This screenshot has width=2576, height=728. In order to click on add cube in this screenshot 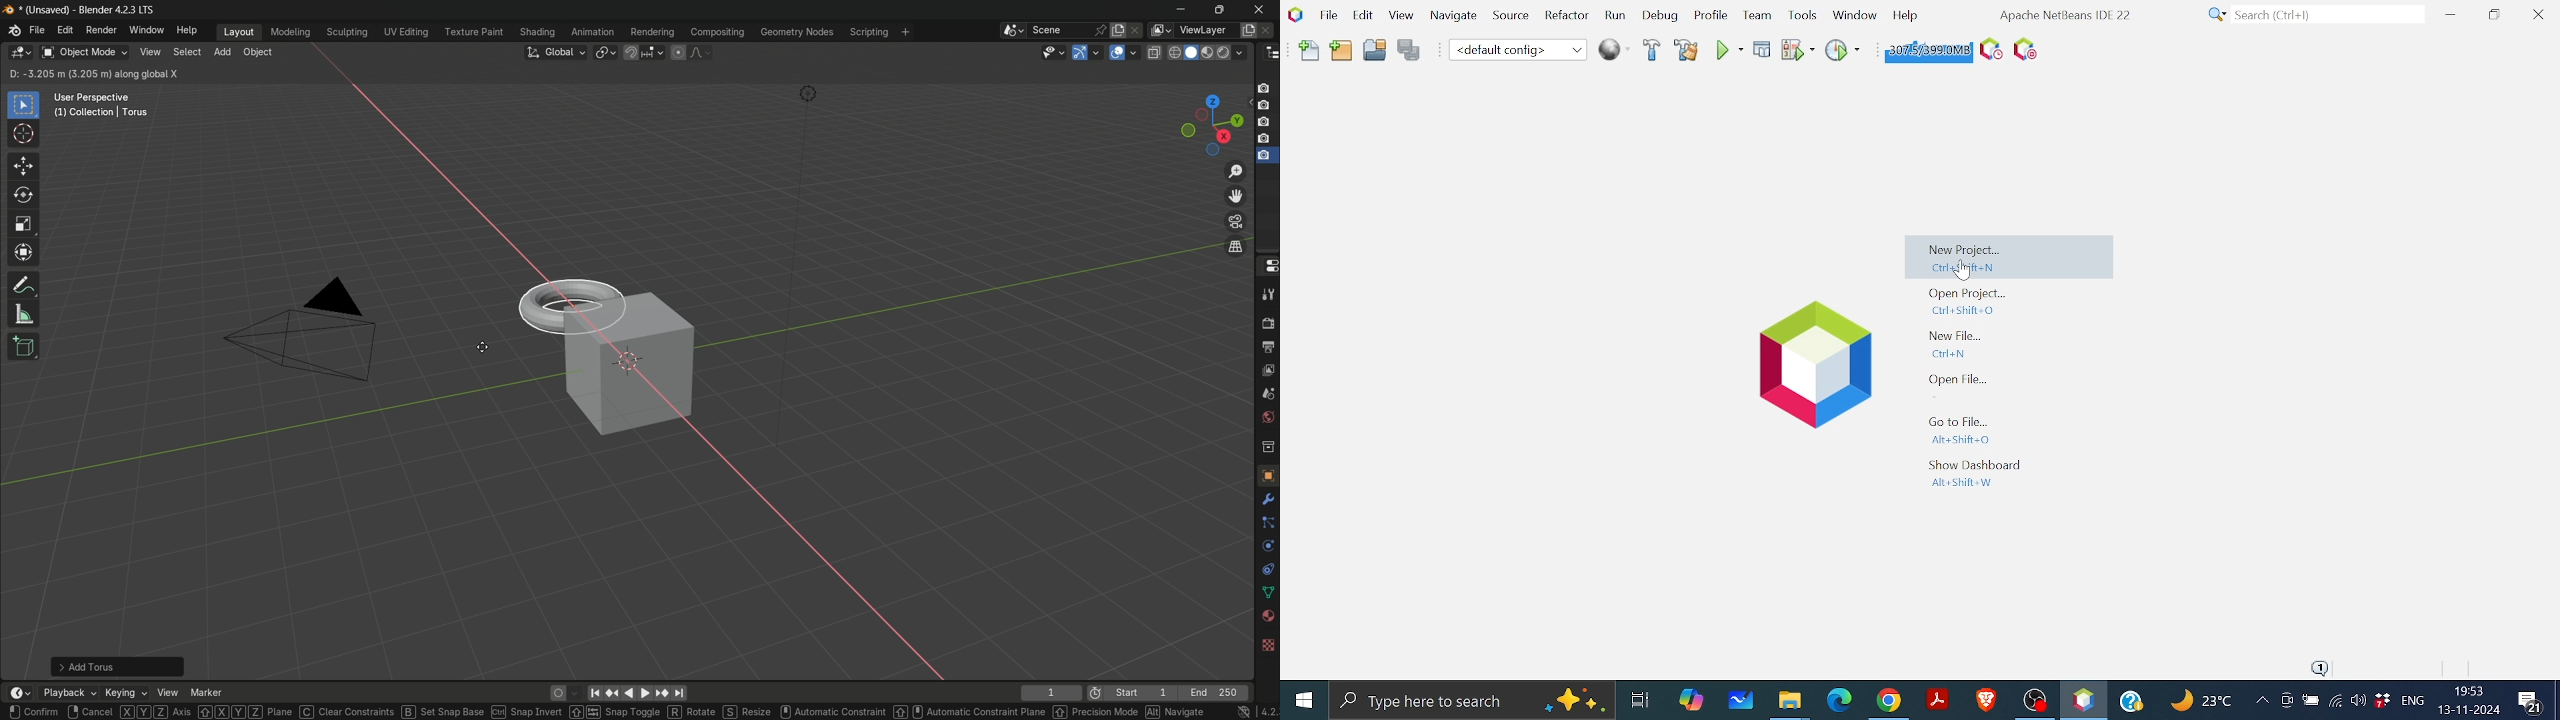, I will do `click(25, 347)`.